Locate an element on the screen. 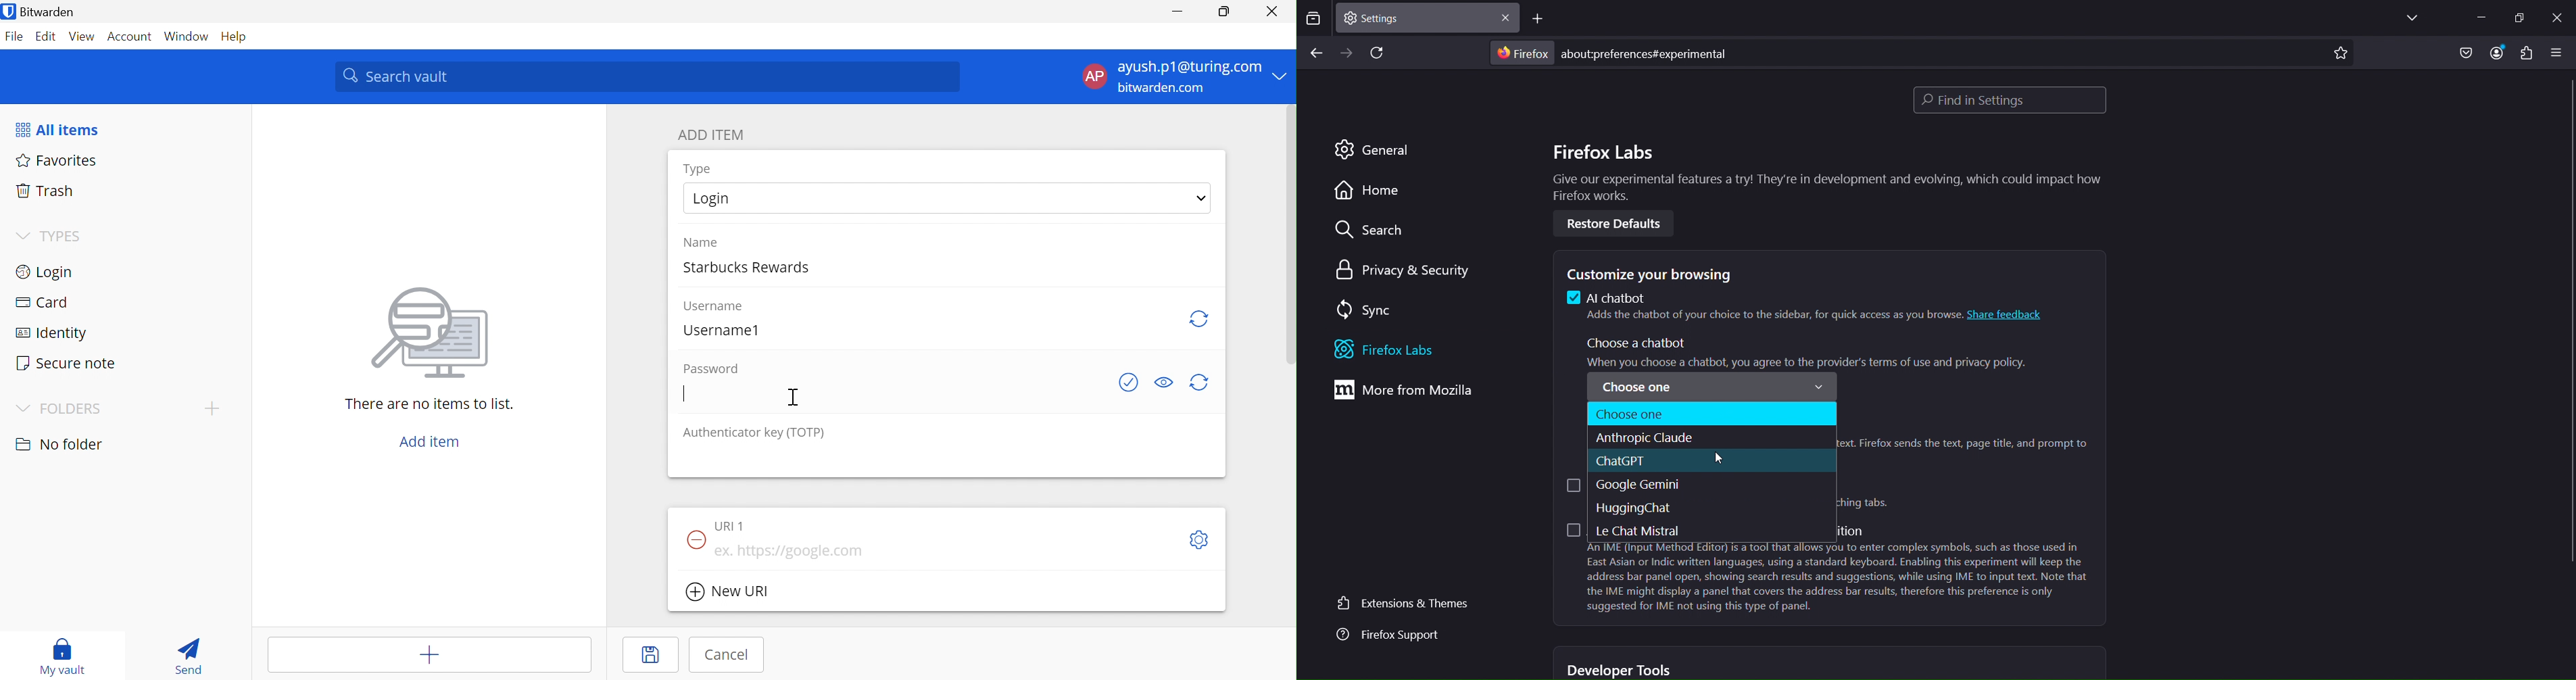 This screenshot has width=2576, height=700. restore down is located at coordinates (2518, 19).